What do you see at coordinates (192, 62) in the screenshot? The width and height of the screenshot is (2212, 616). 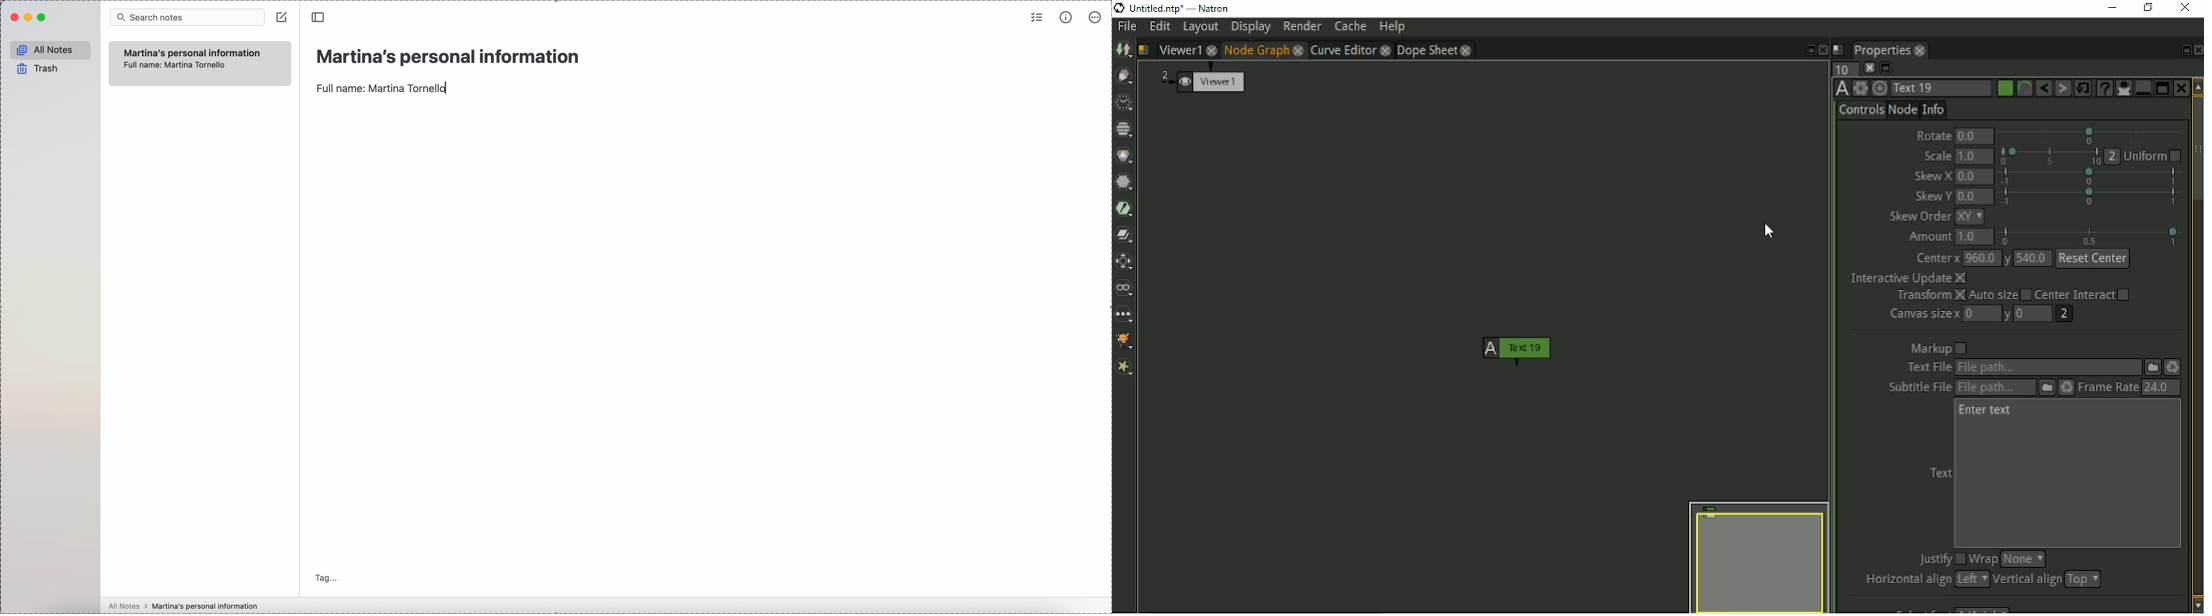 I see `Martina's personal information Full name: Martina Tornello` at bounding box center [192, 62].